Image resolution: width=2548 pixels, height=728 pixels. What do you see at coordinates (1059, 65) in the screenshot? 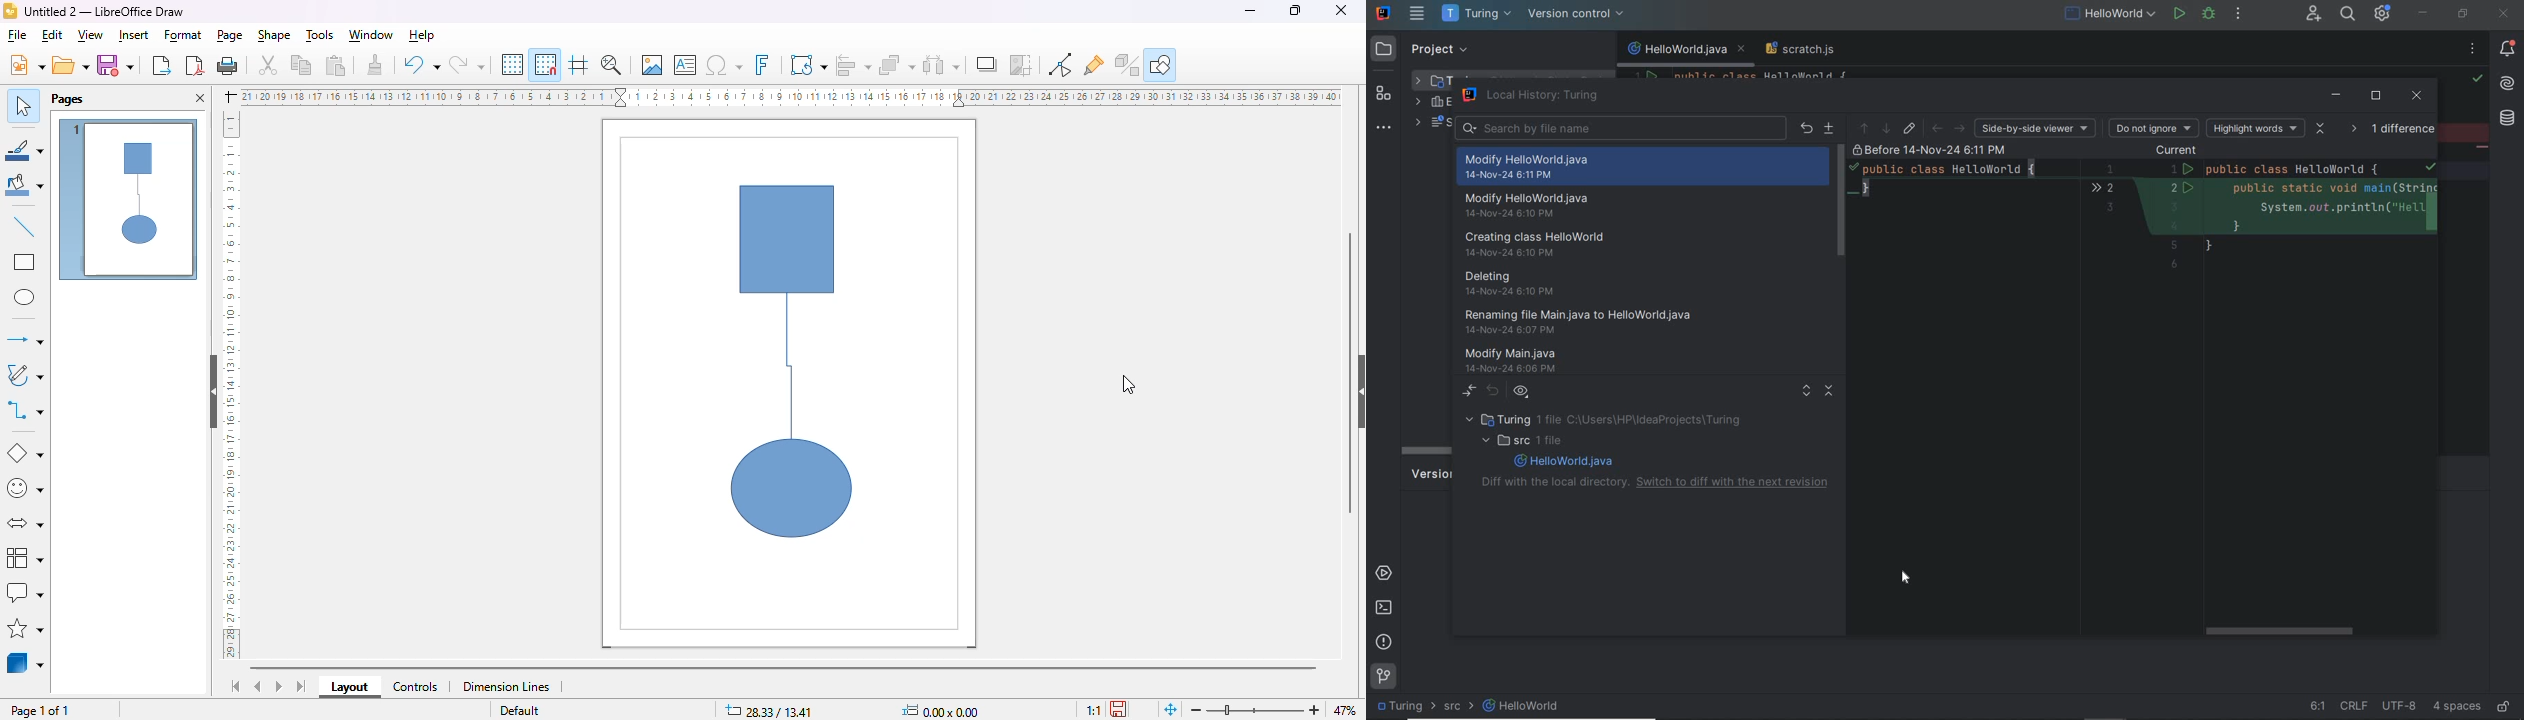
I see `show gluepoint functions` at bounding box center [1059, 65].